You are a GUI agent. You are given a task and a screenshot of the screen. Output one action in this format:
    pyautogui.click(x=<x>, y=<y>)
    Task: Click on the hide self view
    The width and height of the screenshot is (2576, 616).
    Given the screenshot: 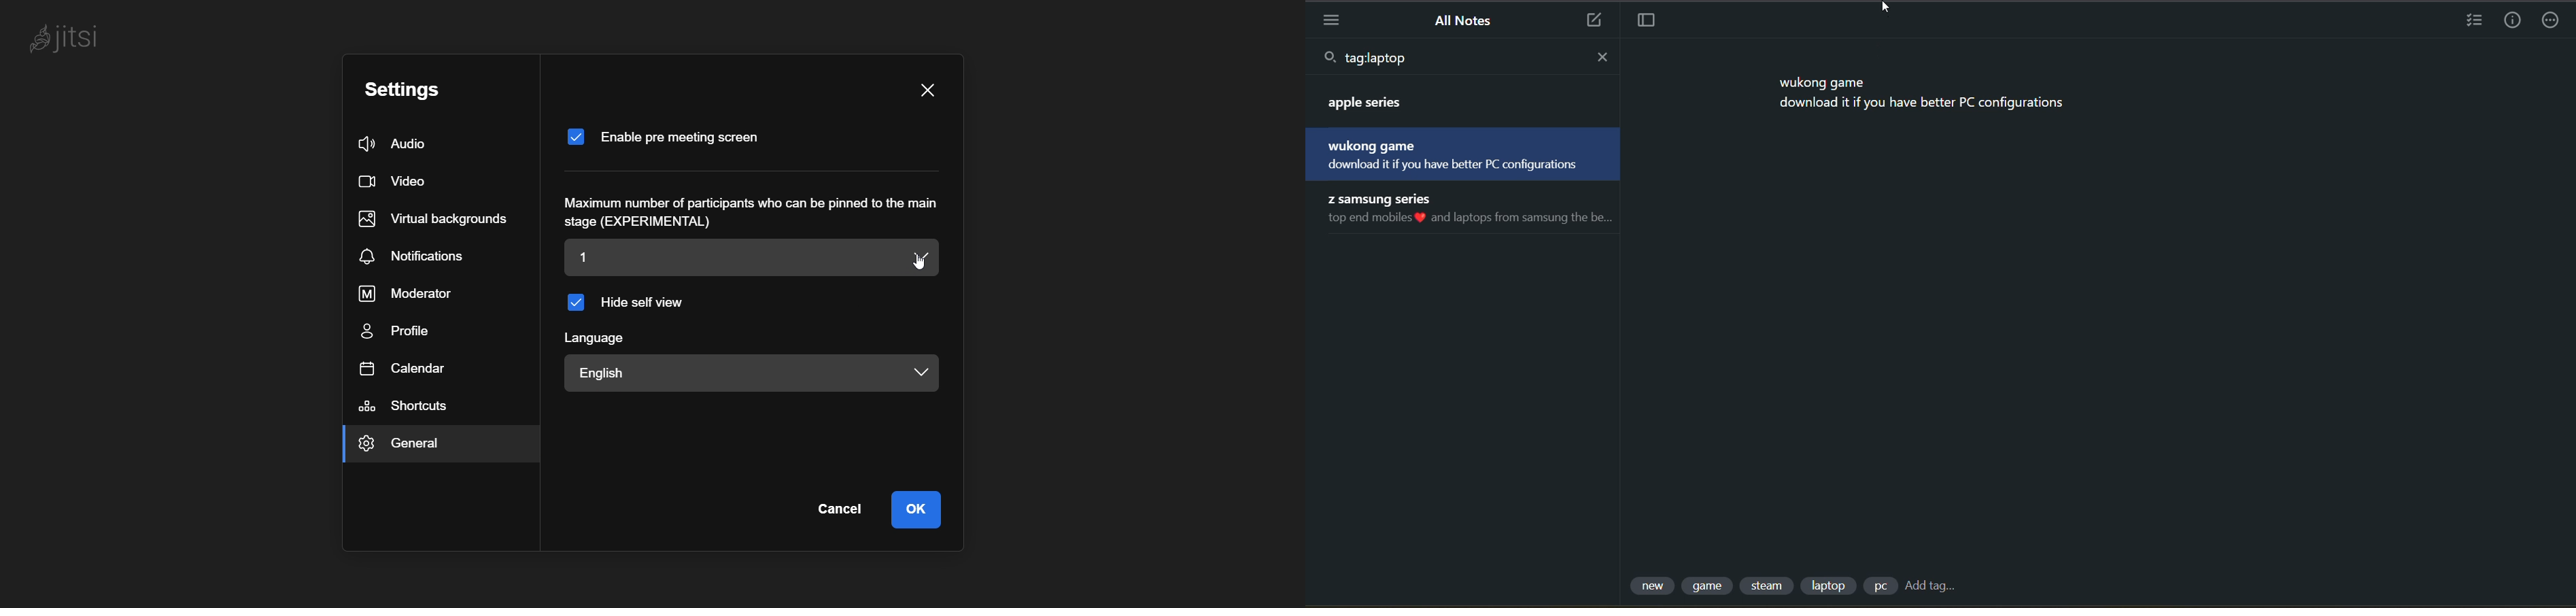 What is the action you would take?
    pyautogui.click(x=627, y=301)
    